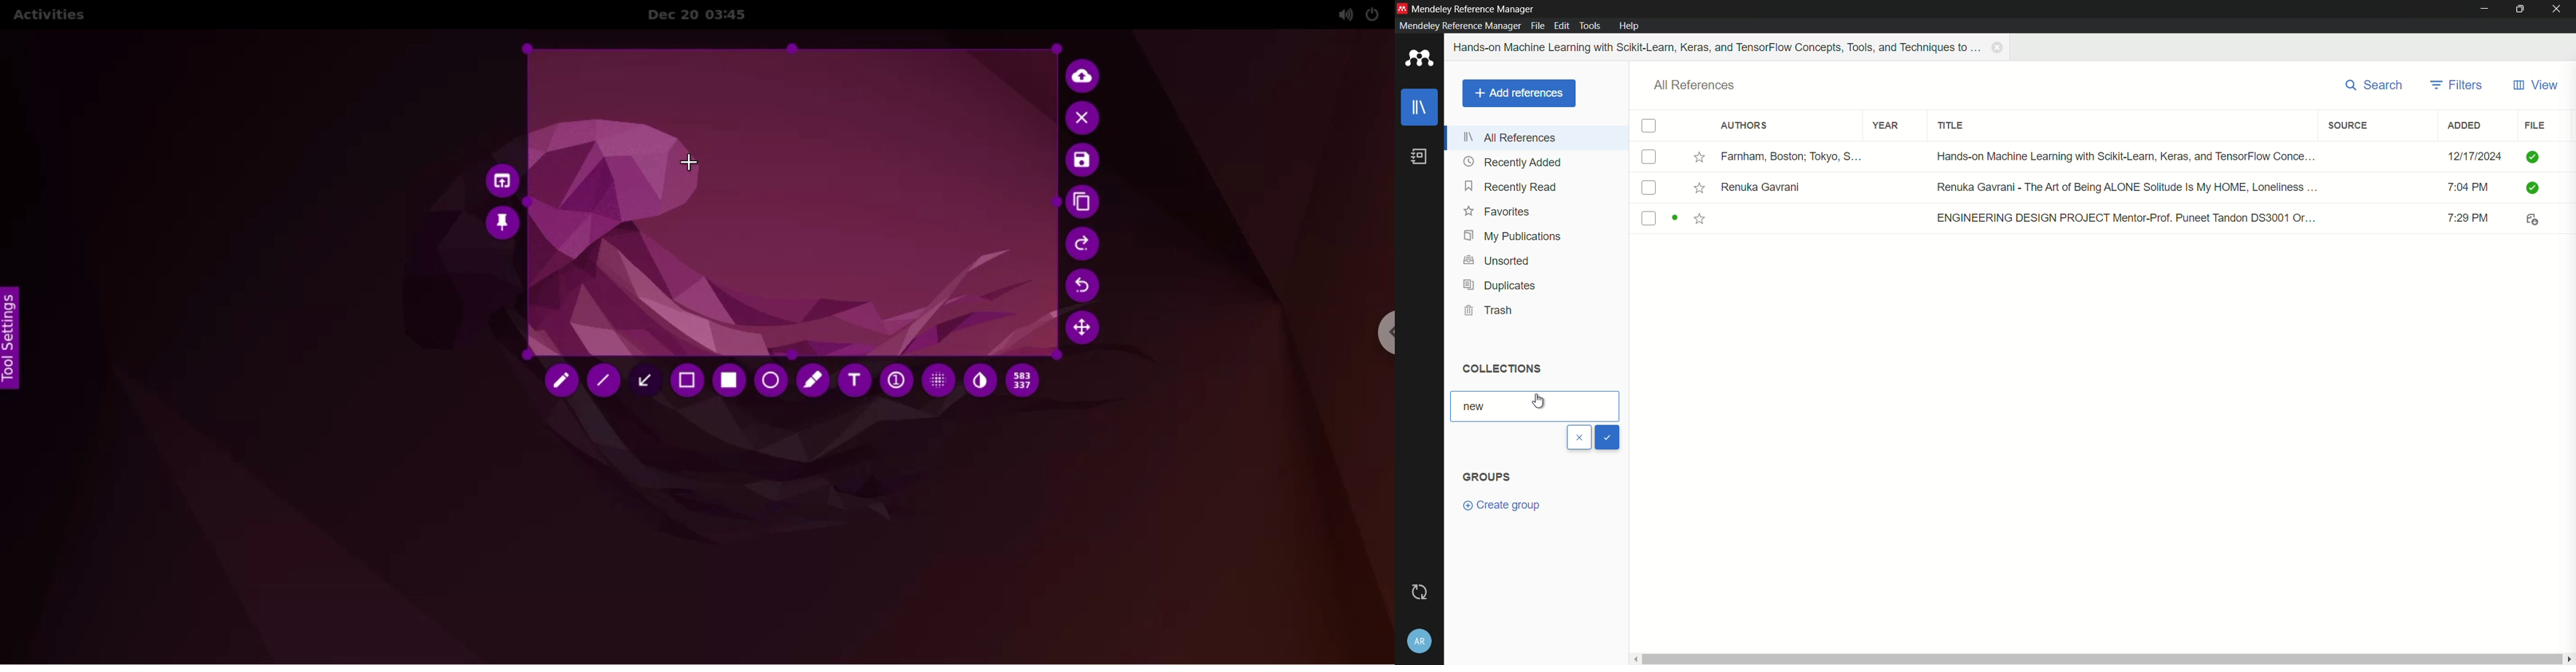  I want to click on check box, so click(1649, 126).